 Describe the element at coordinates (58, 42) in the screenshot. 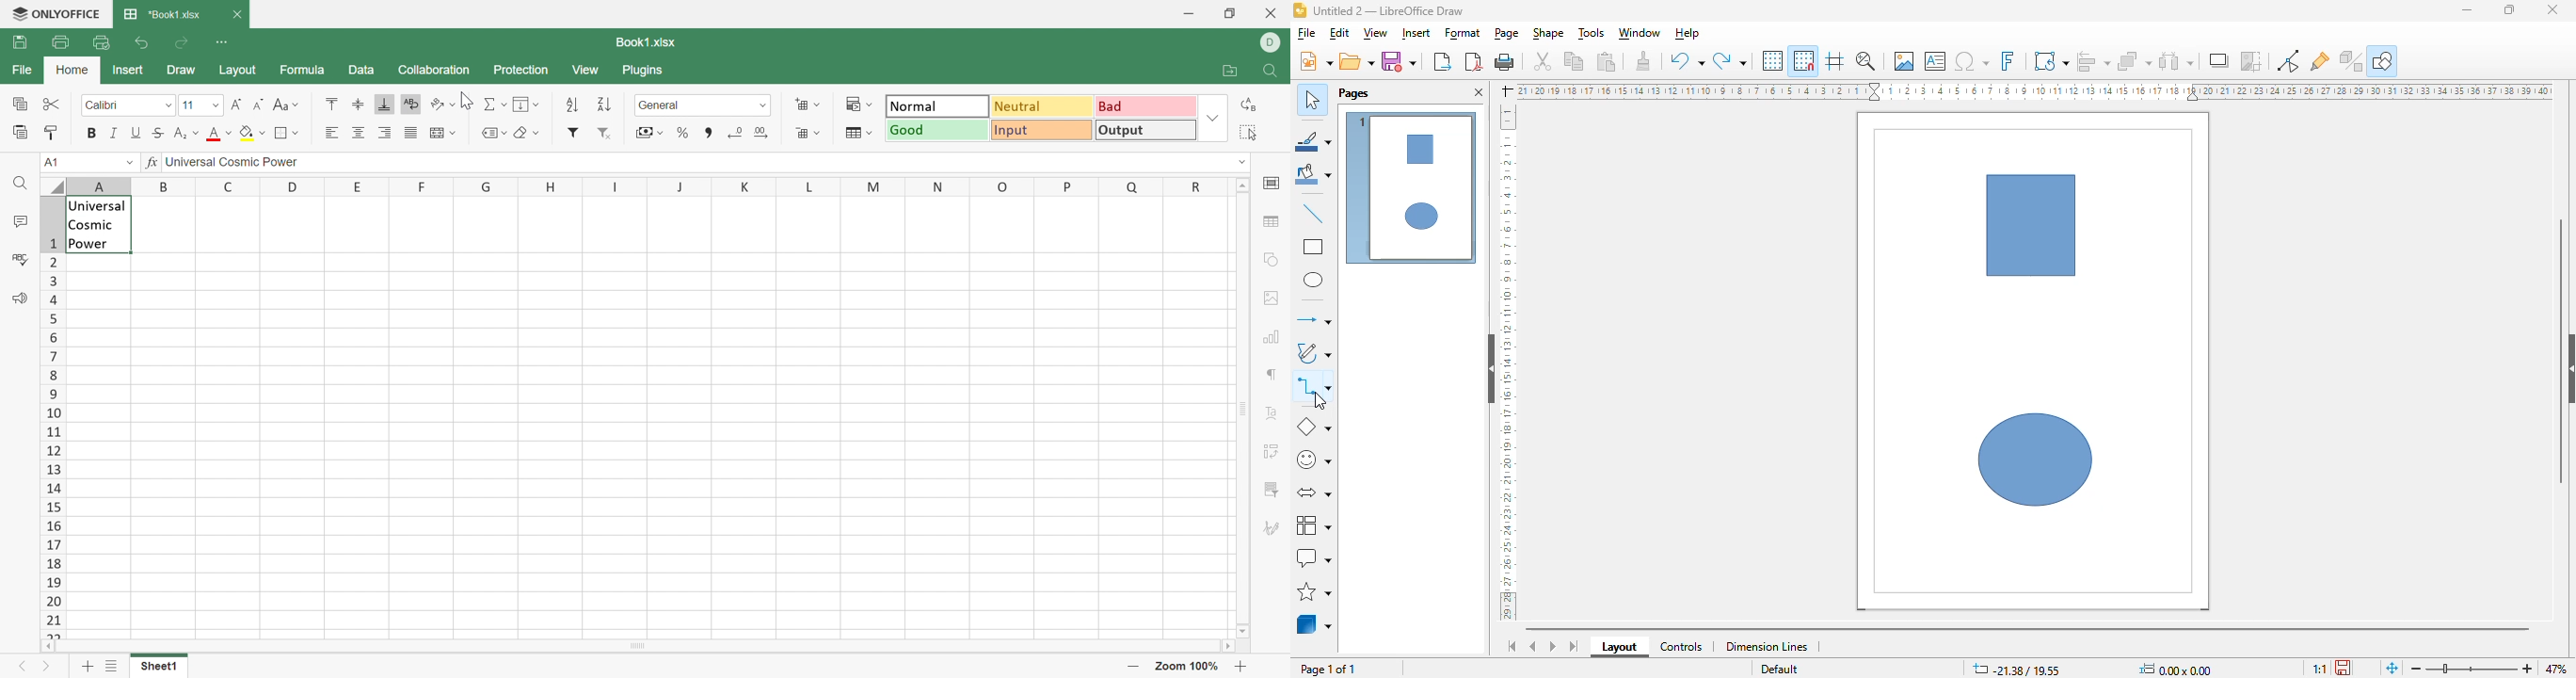

I see `Print` at that location.